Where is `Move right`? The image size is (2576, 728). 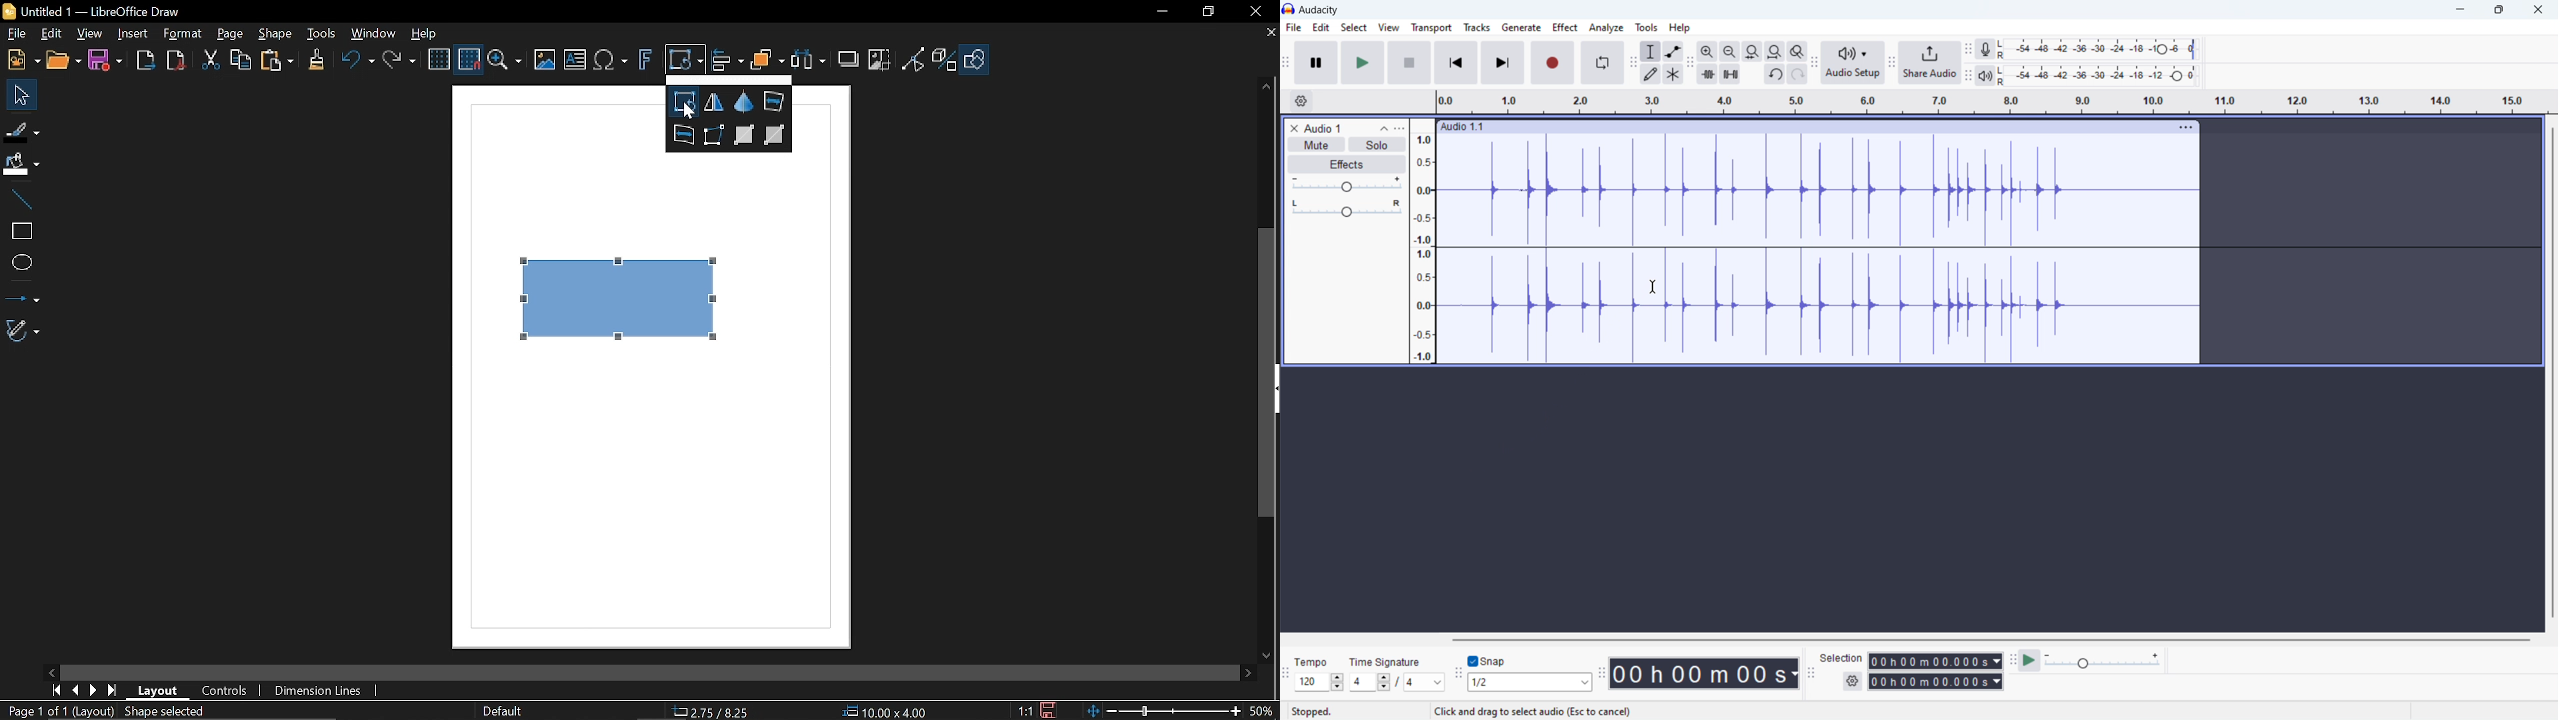
Move right is located at coordinates (1250, 674).